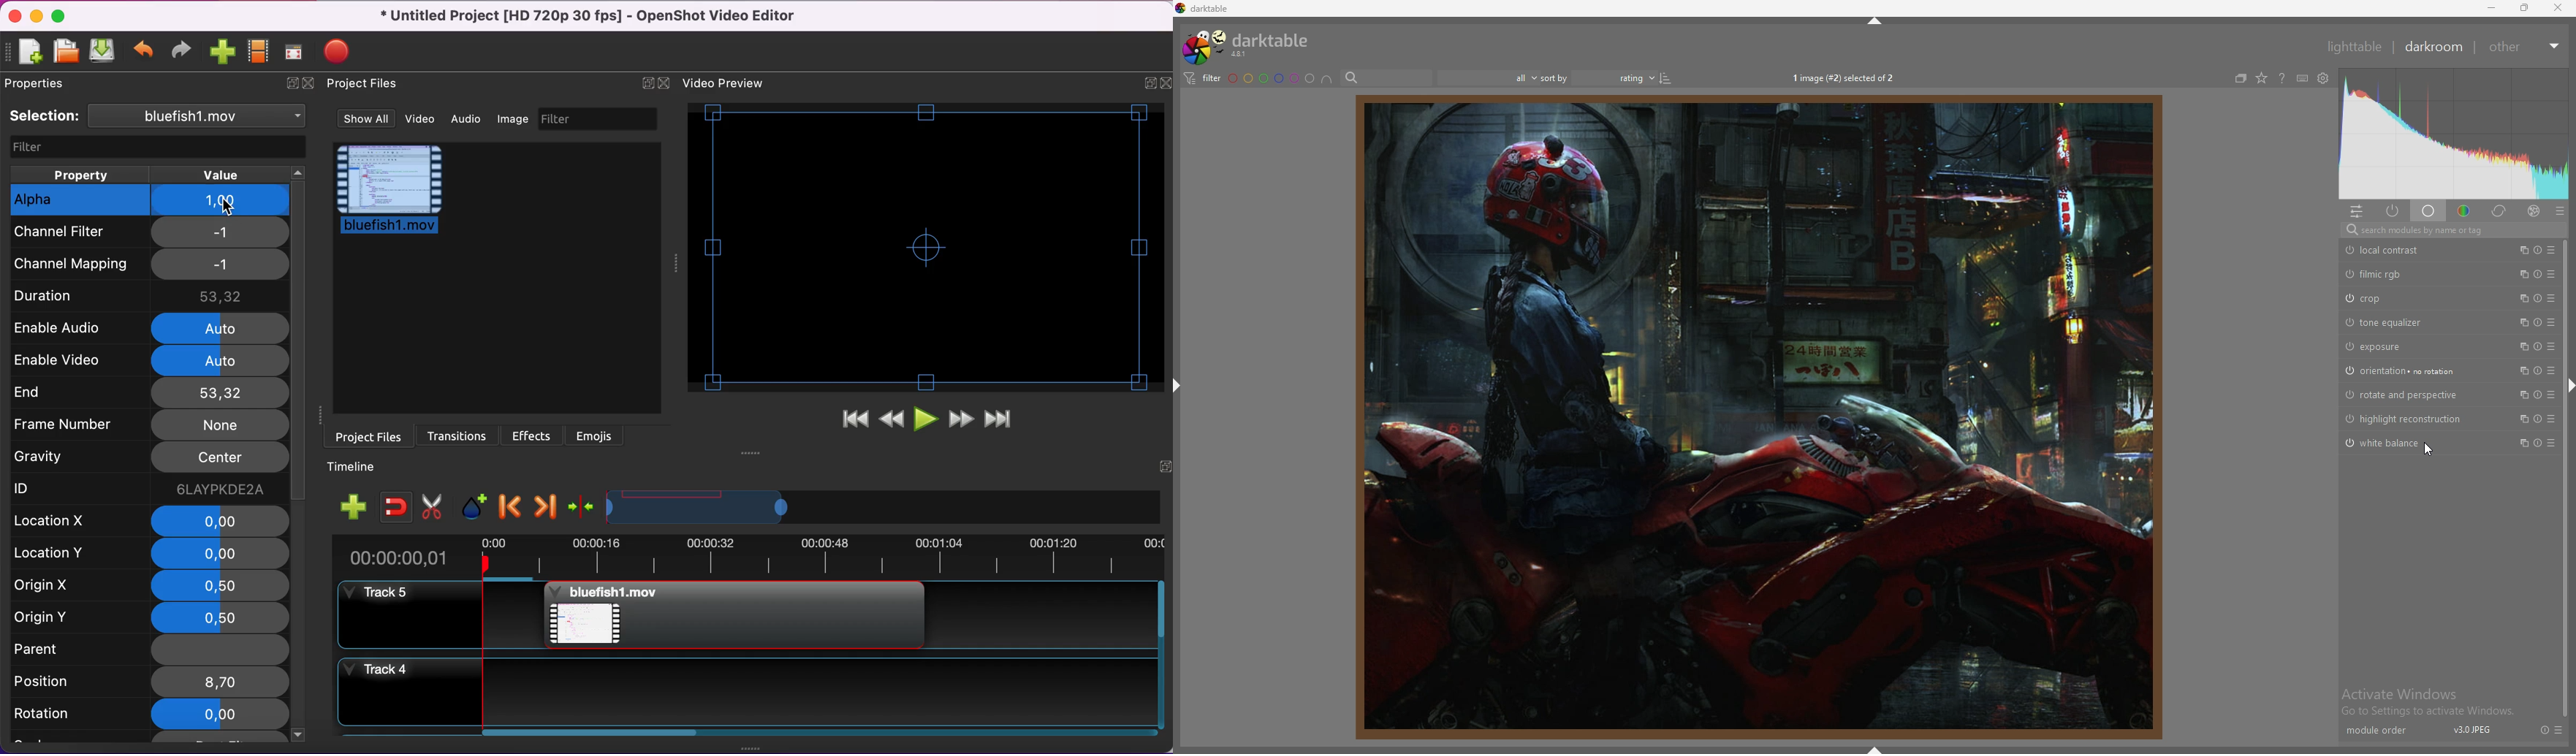 This screenshot has height=756, width=2576. I want to click on keyboard shortcuts, so click(2302, 79).